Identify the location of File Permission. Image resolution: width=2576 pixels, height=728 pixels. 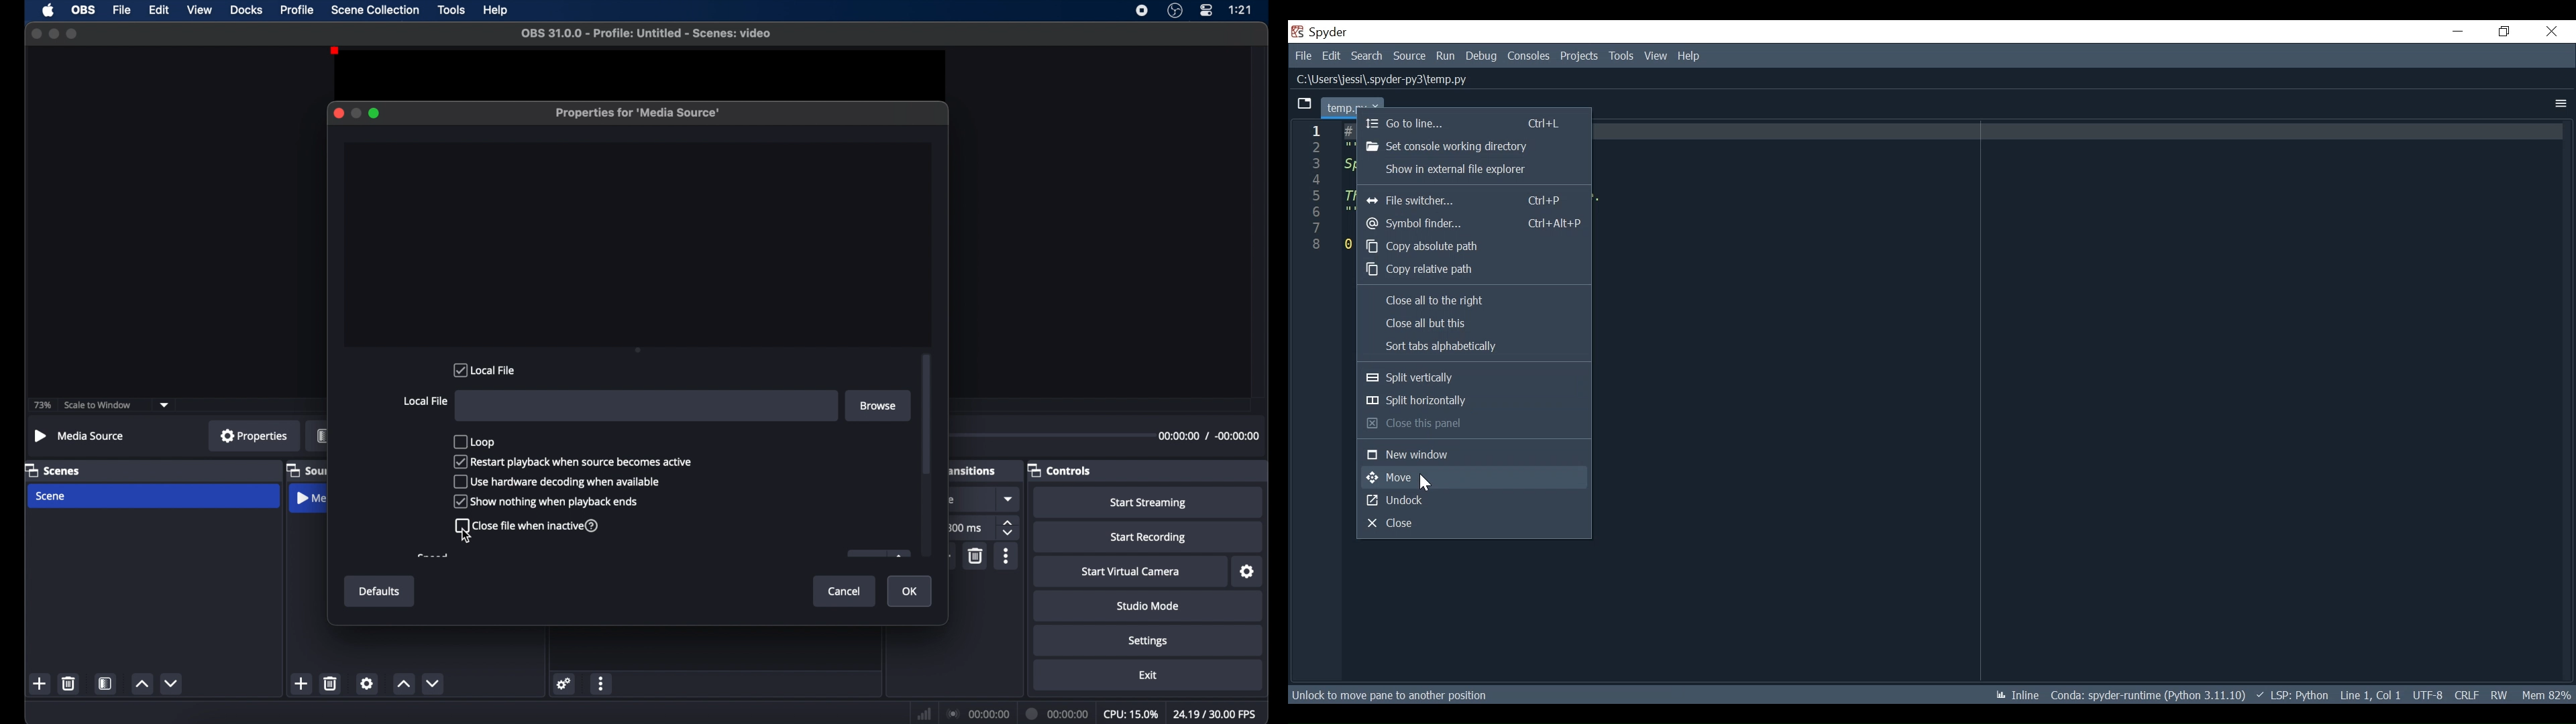
(2498, 696).